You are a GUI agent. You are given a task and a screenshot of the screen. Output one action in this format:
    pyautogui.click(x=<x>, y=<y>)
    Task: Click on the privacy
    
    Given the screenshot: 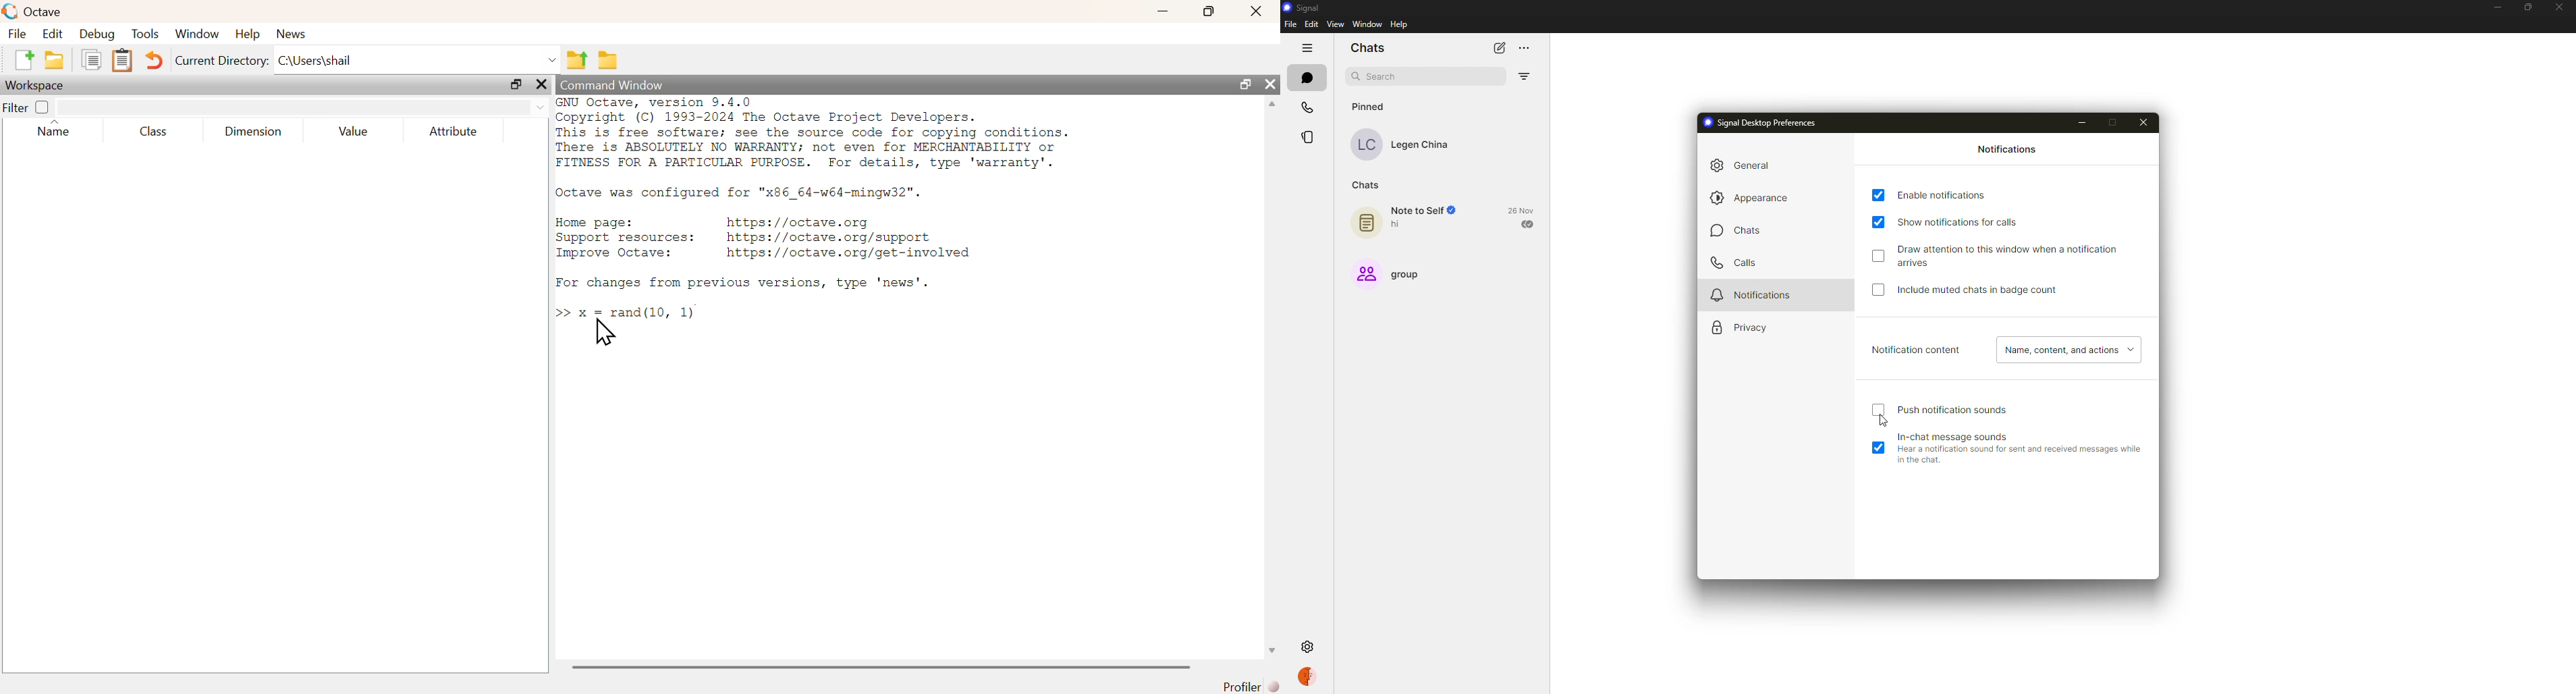 What is the action you would take?
    pyautogui.click(x=1746, y=327)
    